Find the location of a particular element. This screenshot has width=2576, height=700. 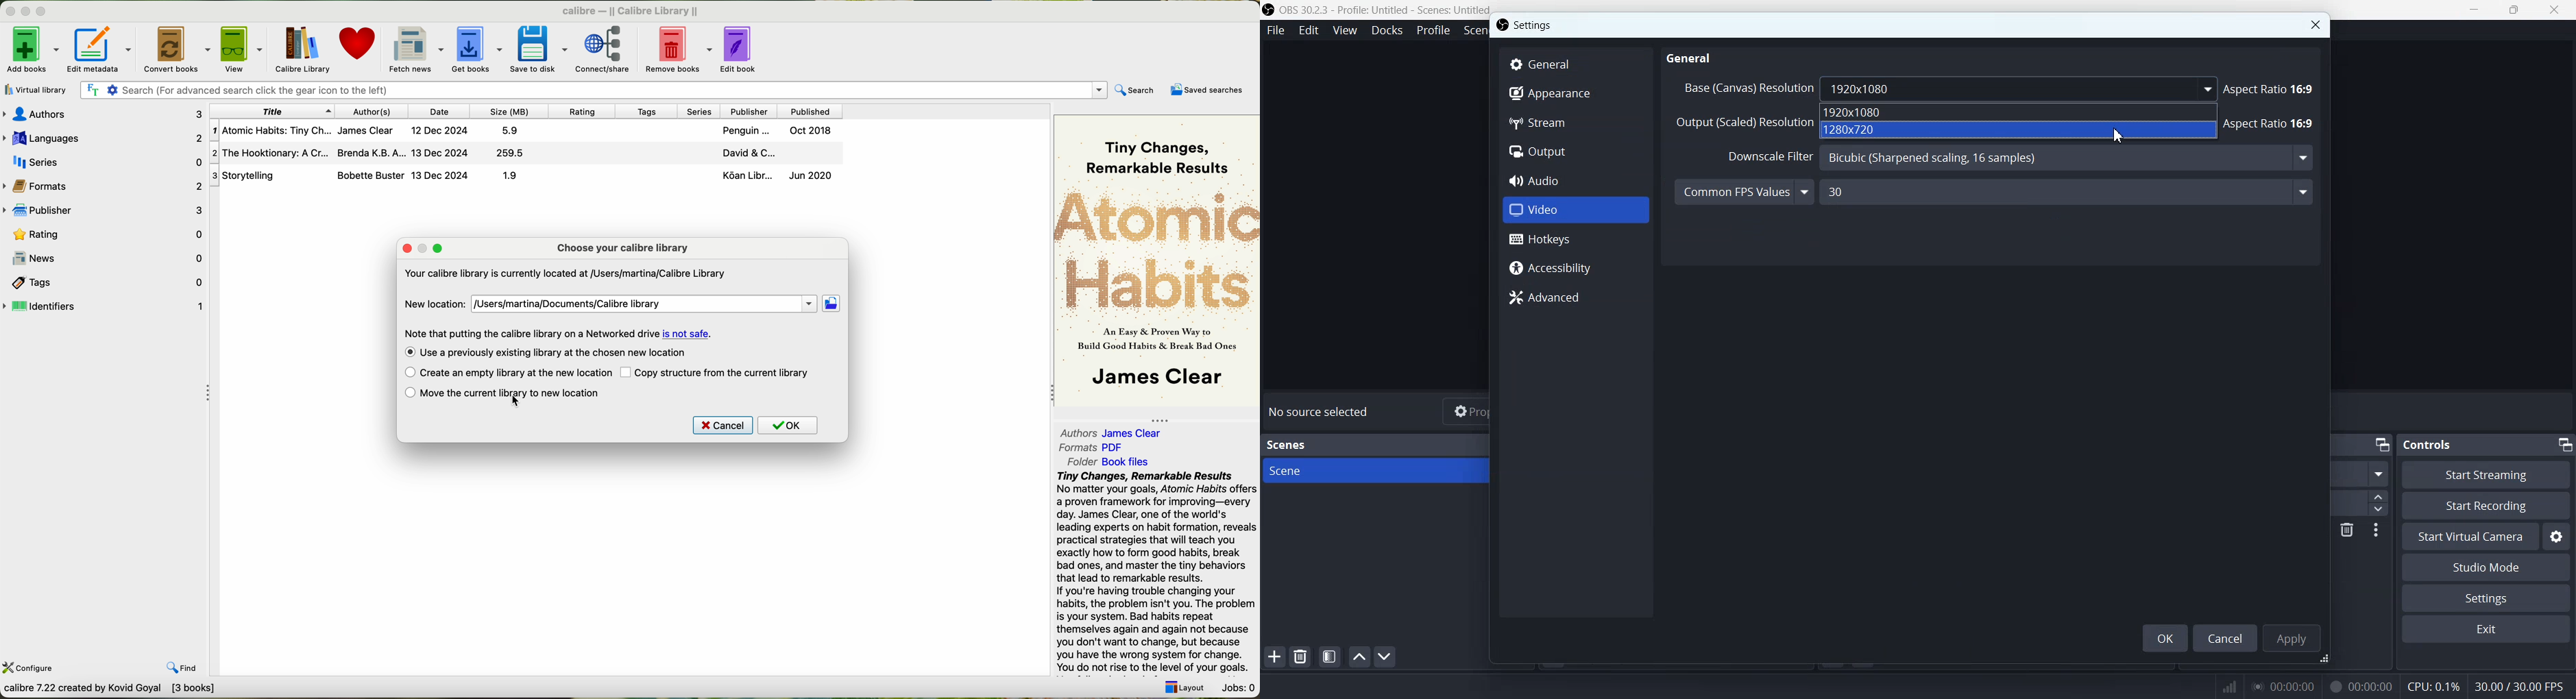

Downscale Filter Bicubic (Sharpened scaling, 16 samples) is located at coordinates (2010, 159).